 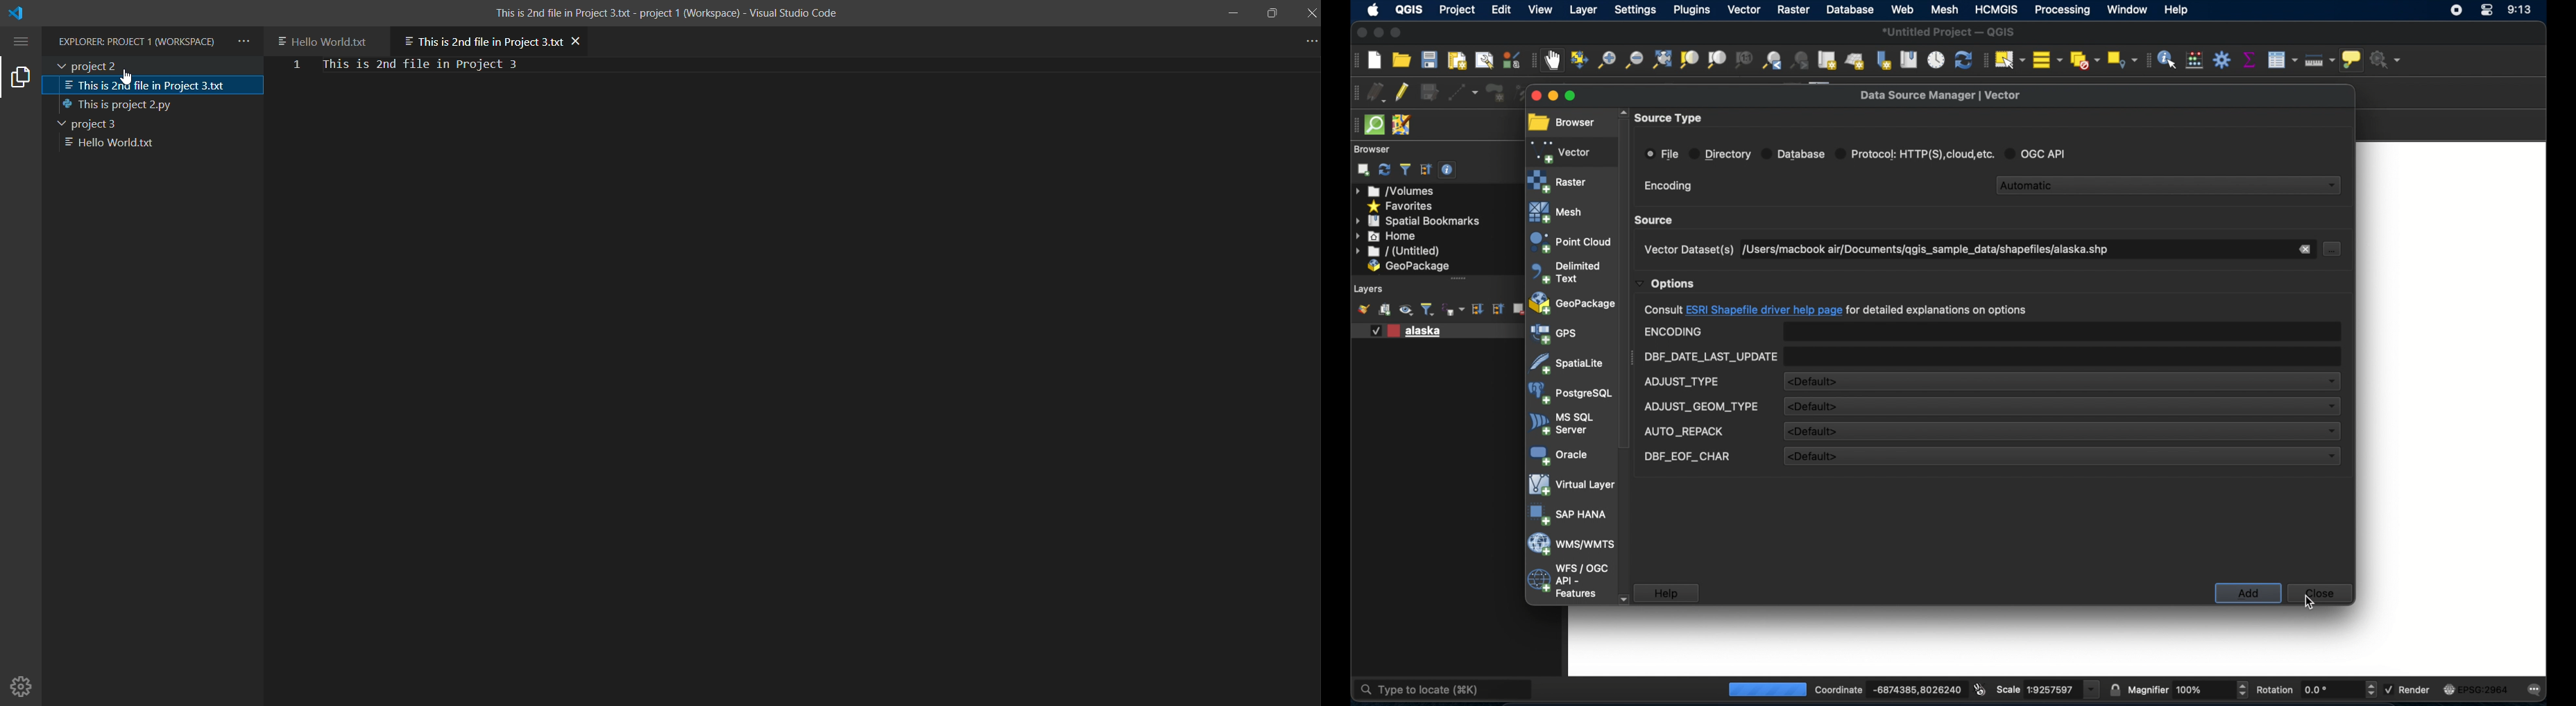 What do you see at coordinates (1570, 545) in the screenshot?
I see `wms/wmts` at bounding box center [1570, 545].